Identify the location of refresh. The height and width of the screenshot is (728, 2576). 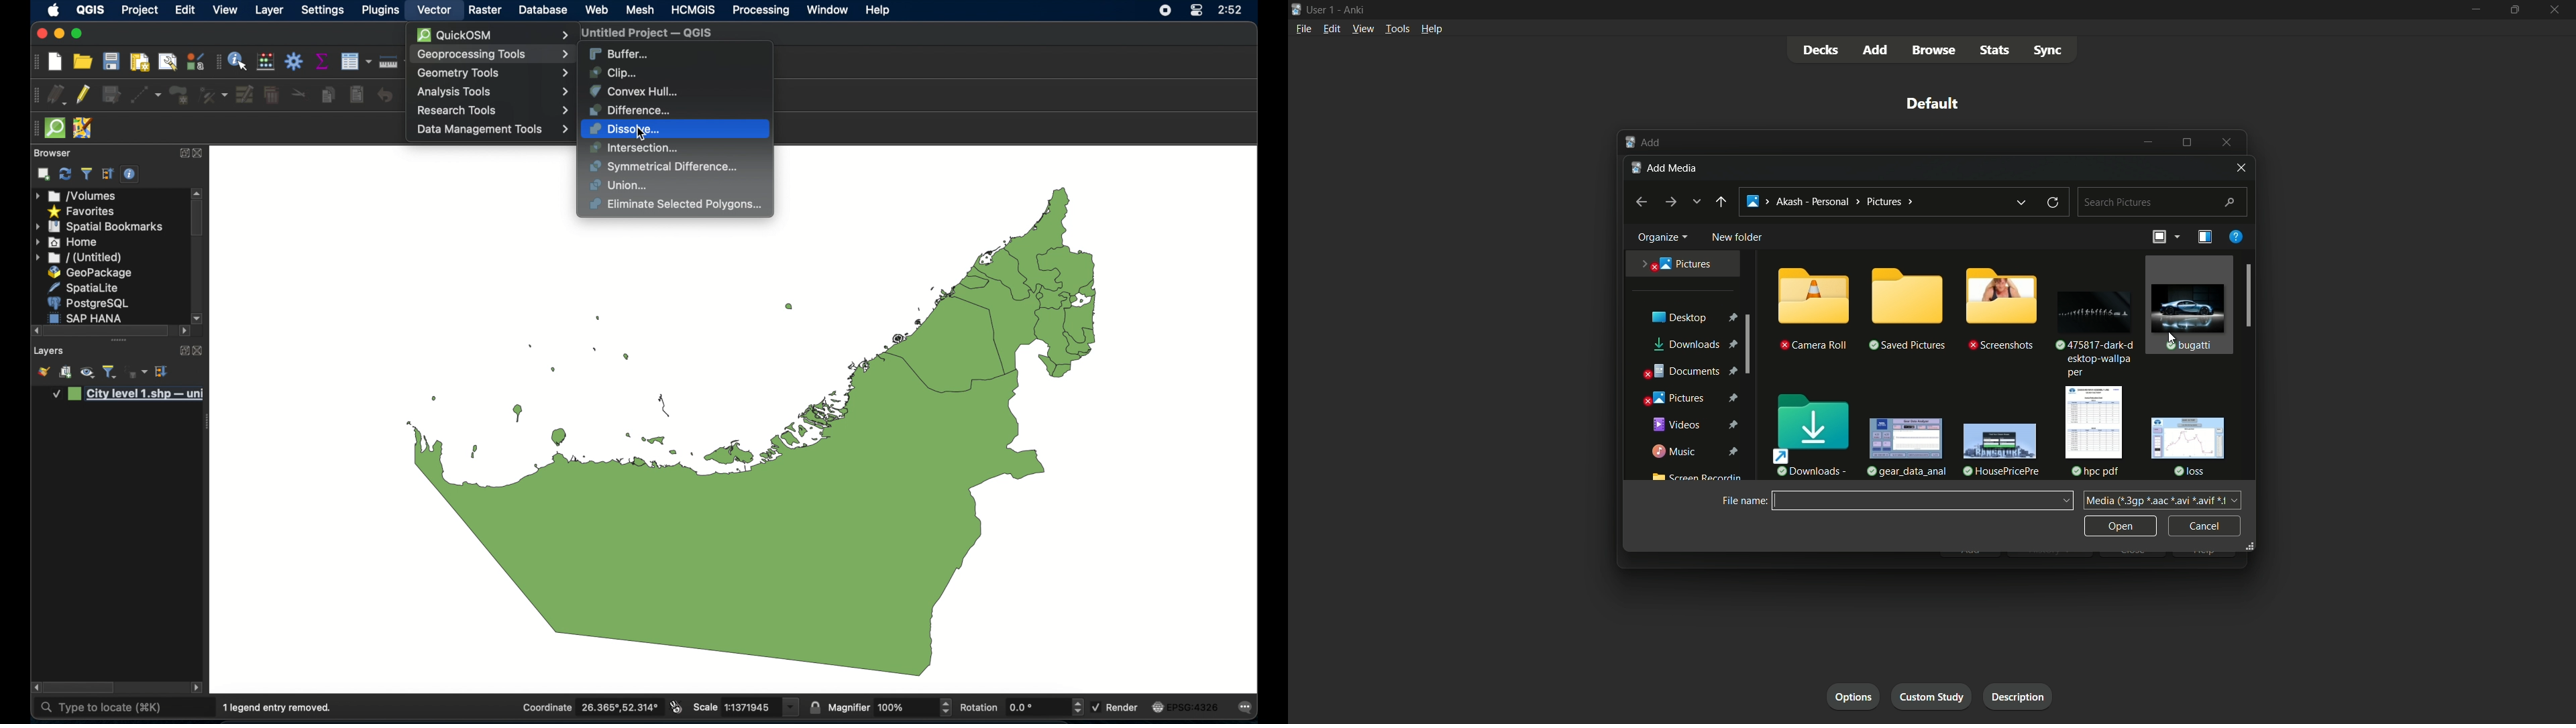
(2052, 203).